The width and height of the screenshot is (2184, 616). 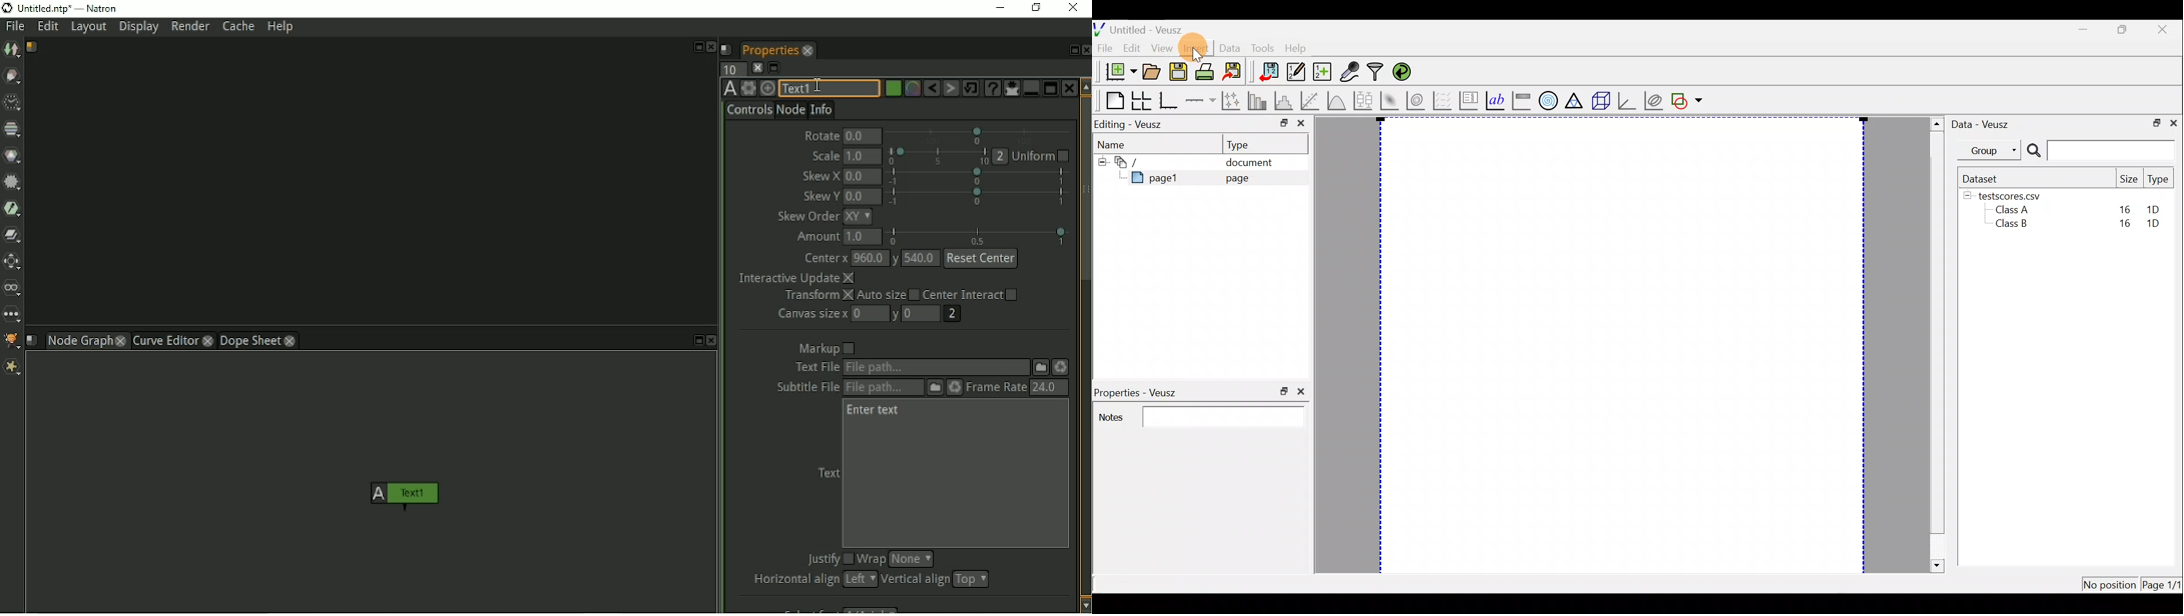 I want to click on Arrange graphs in a grid, so click(x=1142, y=101).